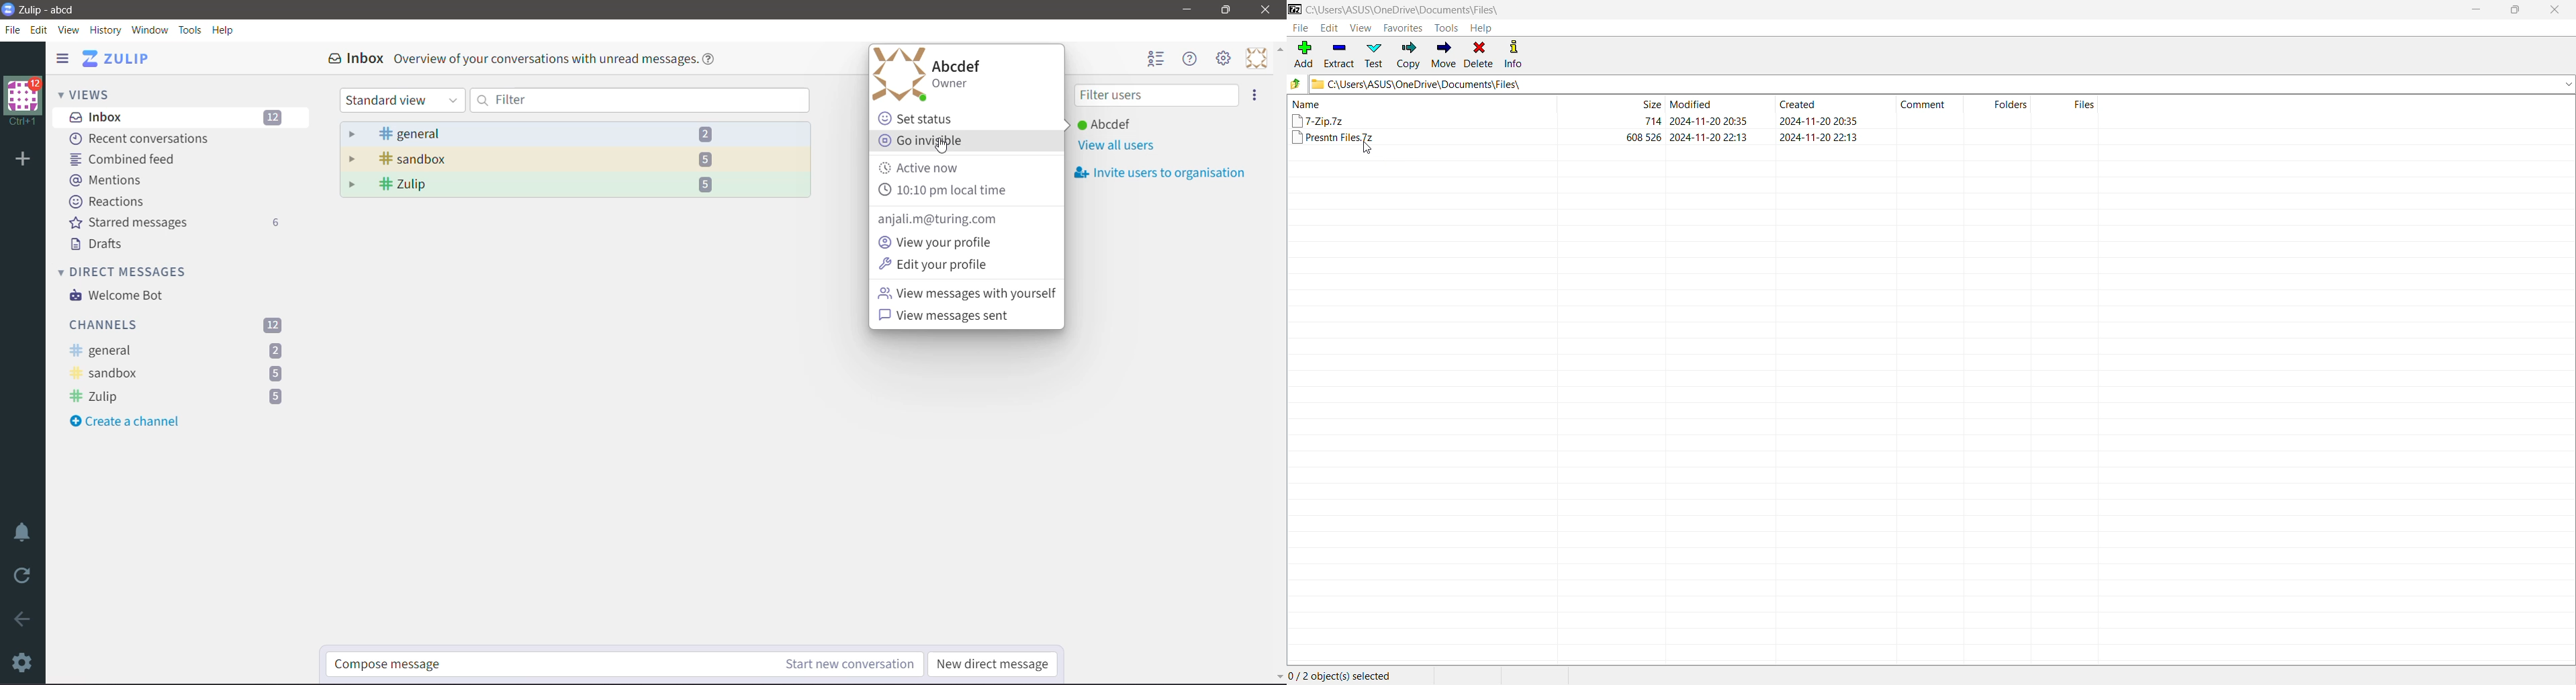 This screenshot has width=2576, height=700. I want to click on View your profile, so click(939, 242).